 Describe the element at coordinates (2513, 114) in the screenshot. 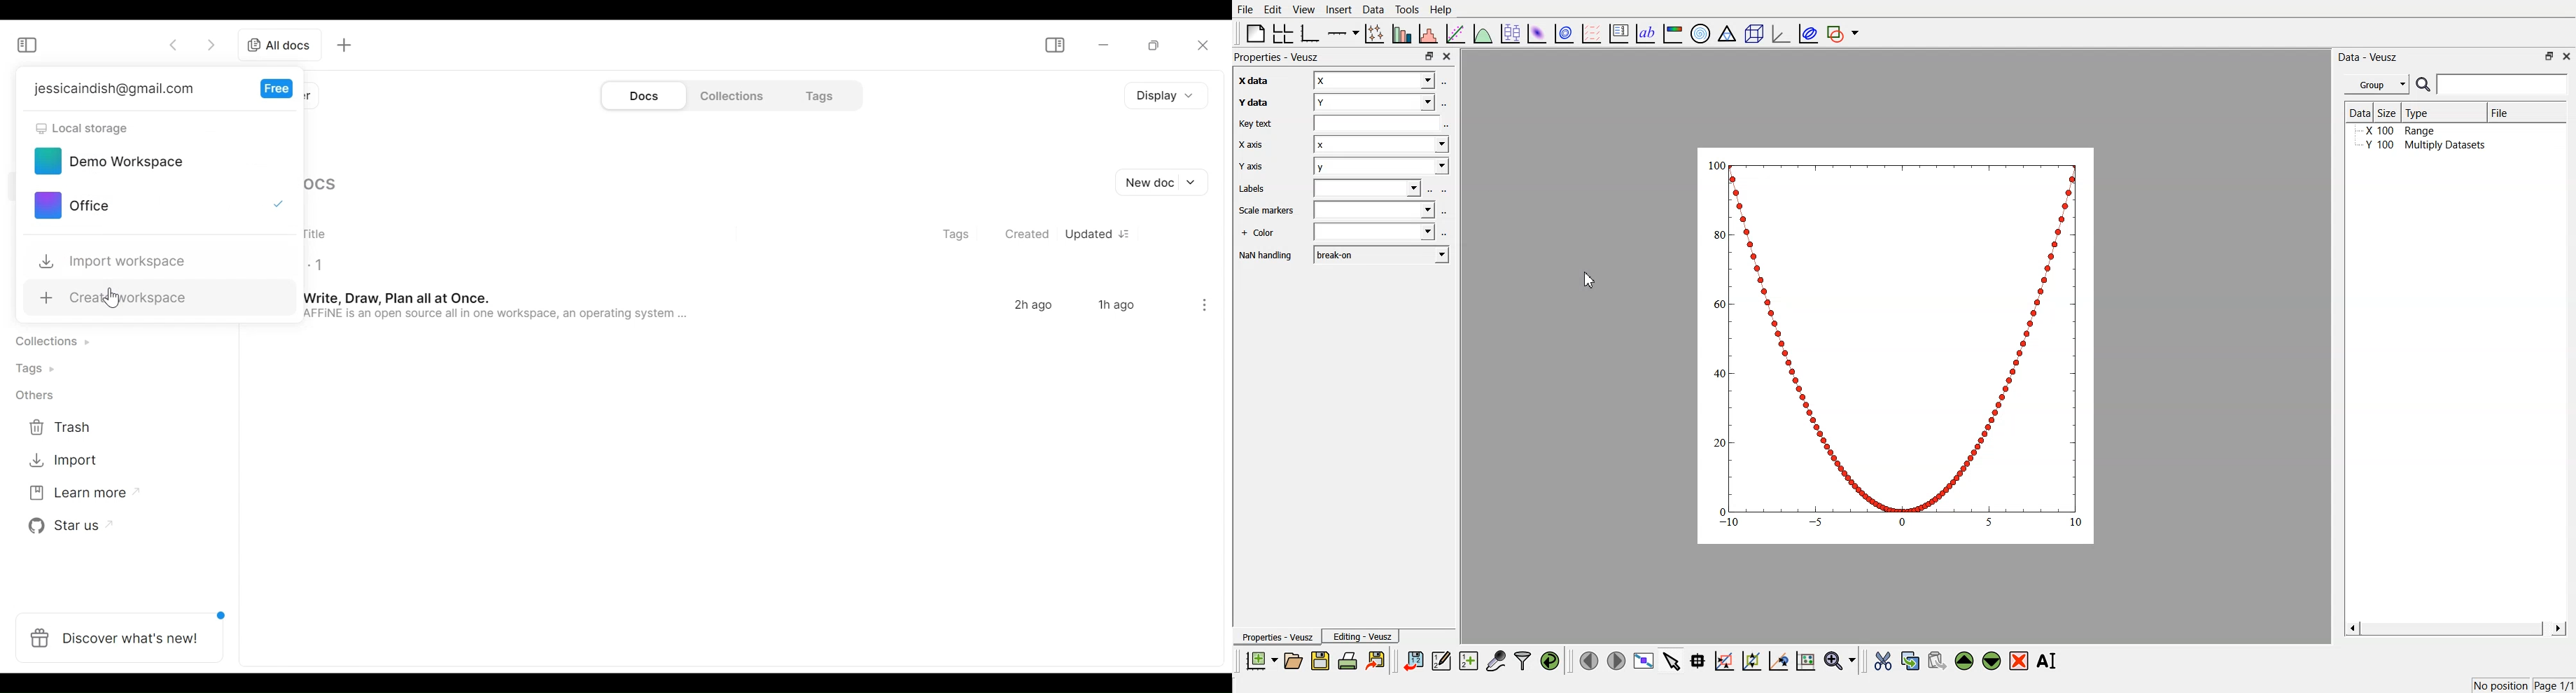

I see `File` at that location.